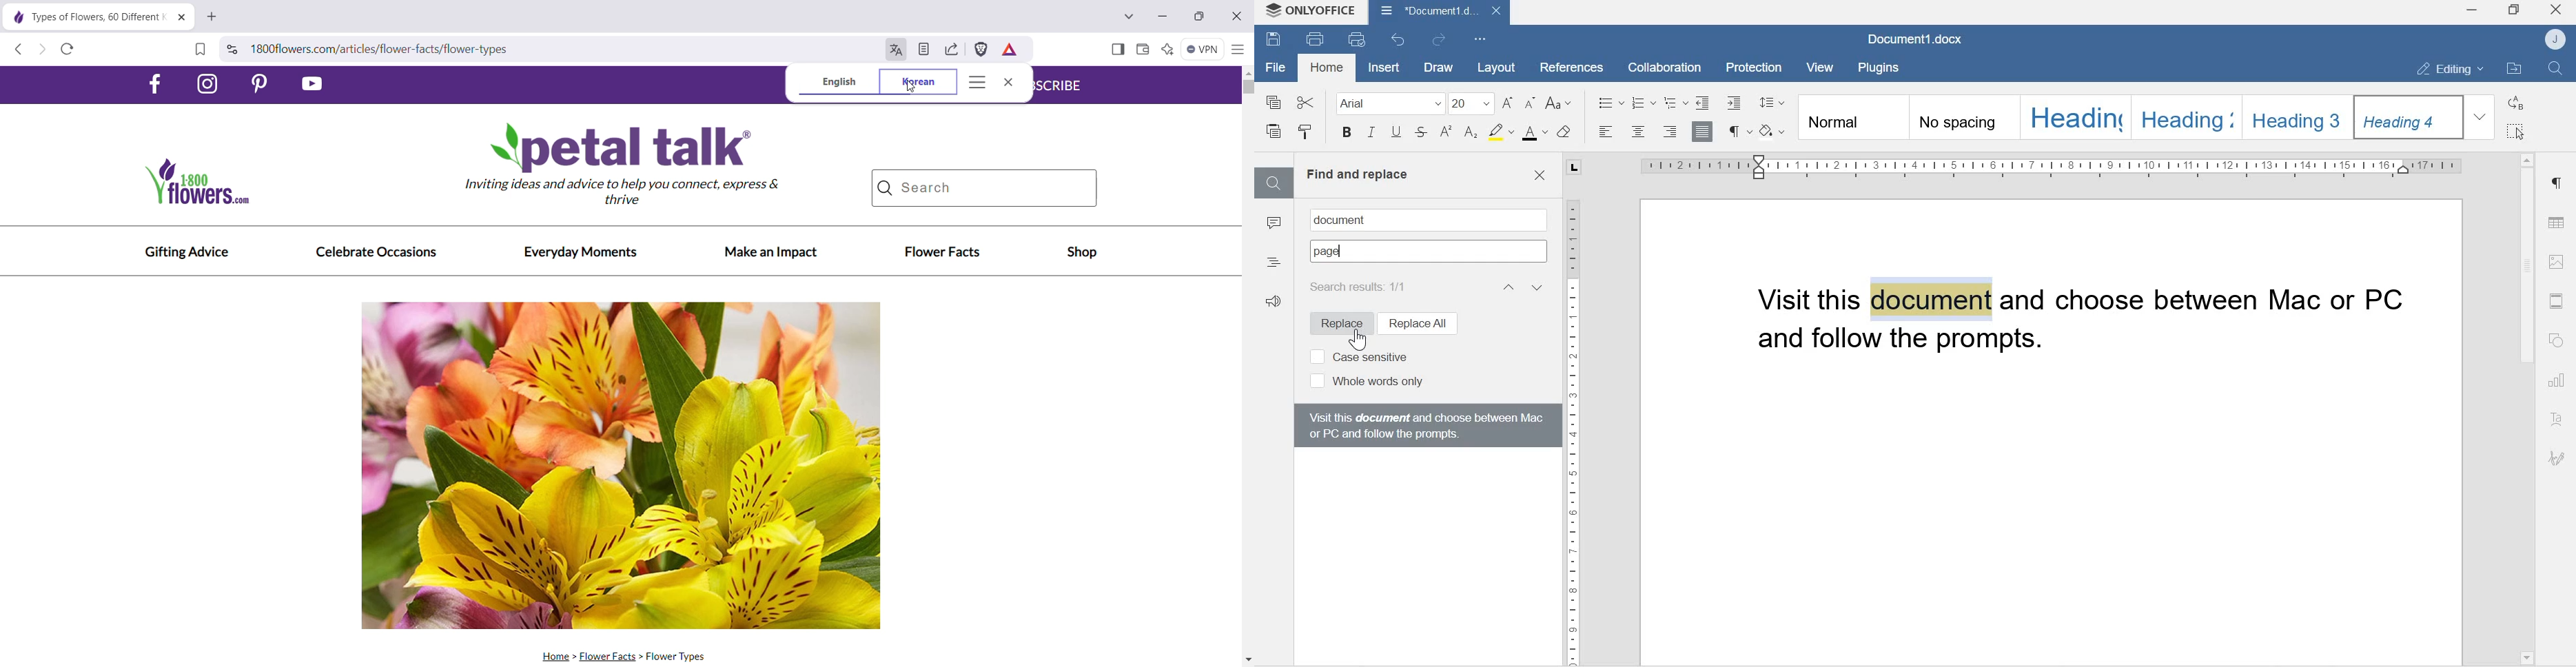  I want to click on Paragraph settings, so click(2556, 183).